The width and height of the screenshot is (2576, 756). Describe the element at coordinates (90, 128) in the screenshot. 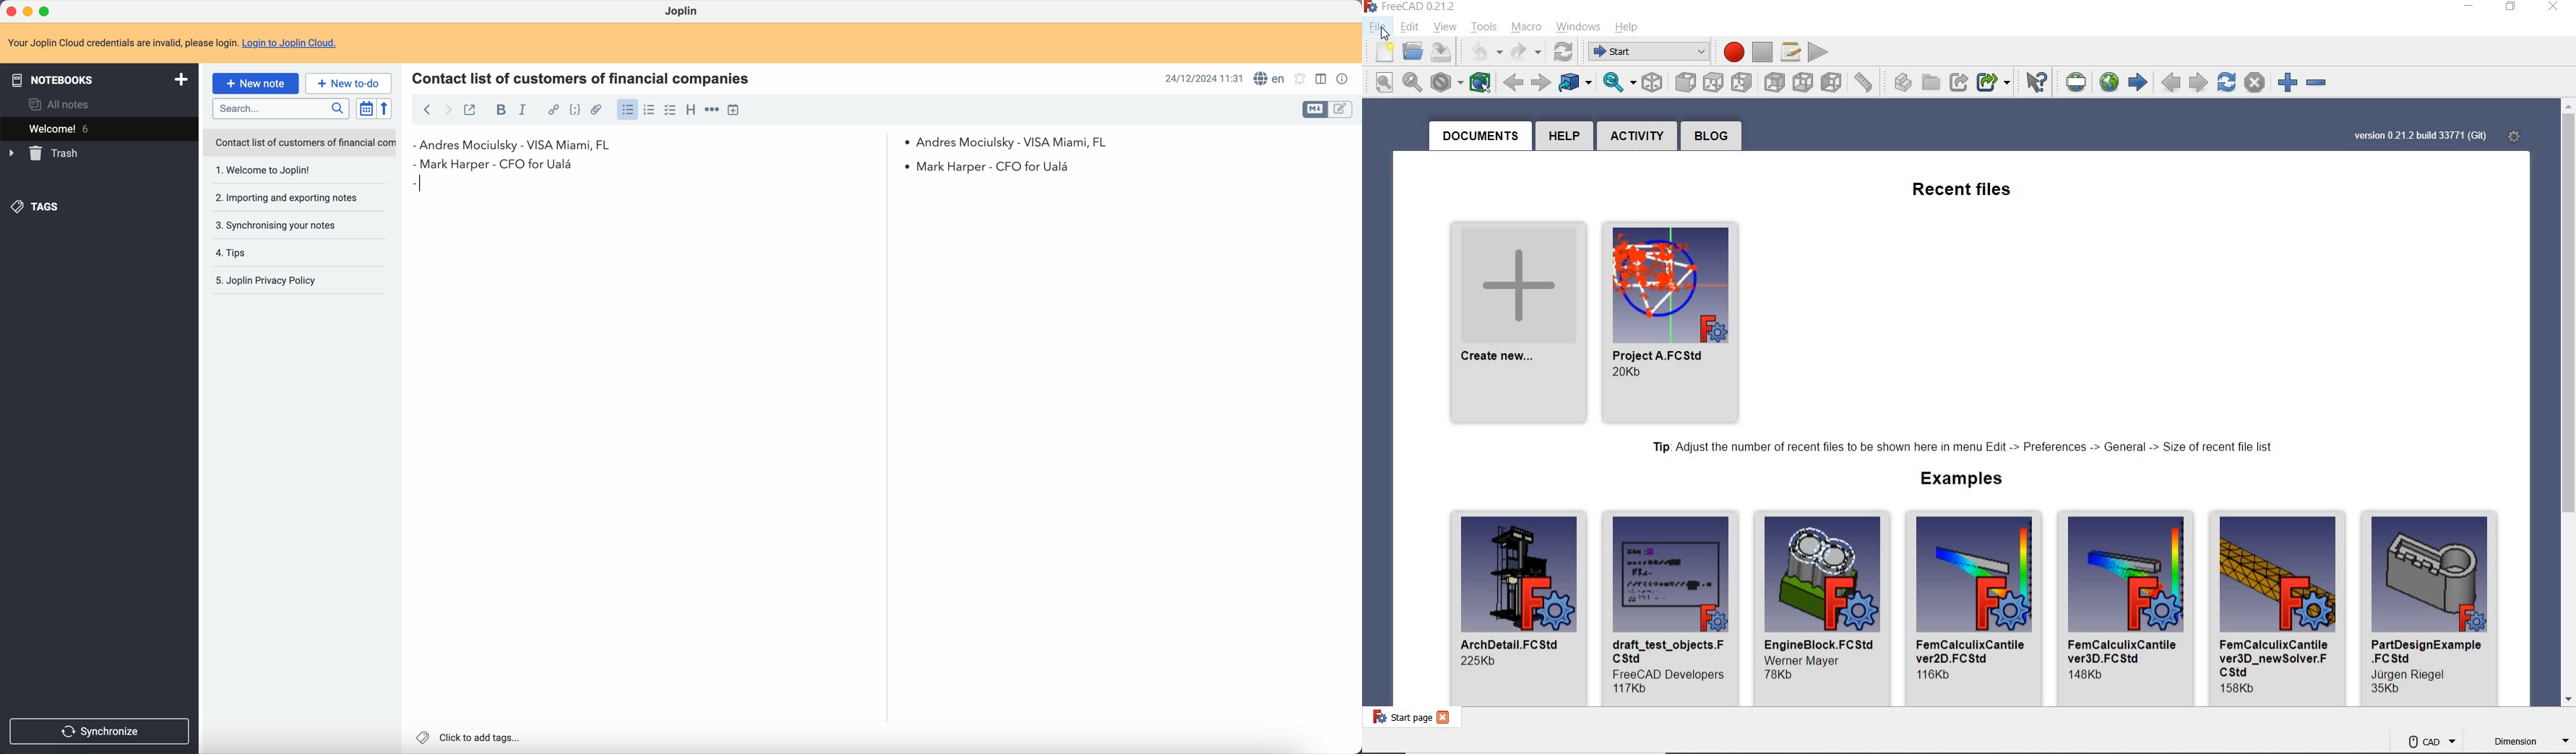

I see `welcome` at that location.